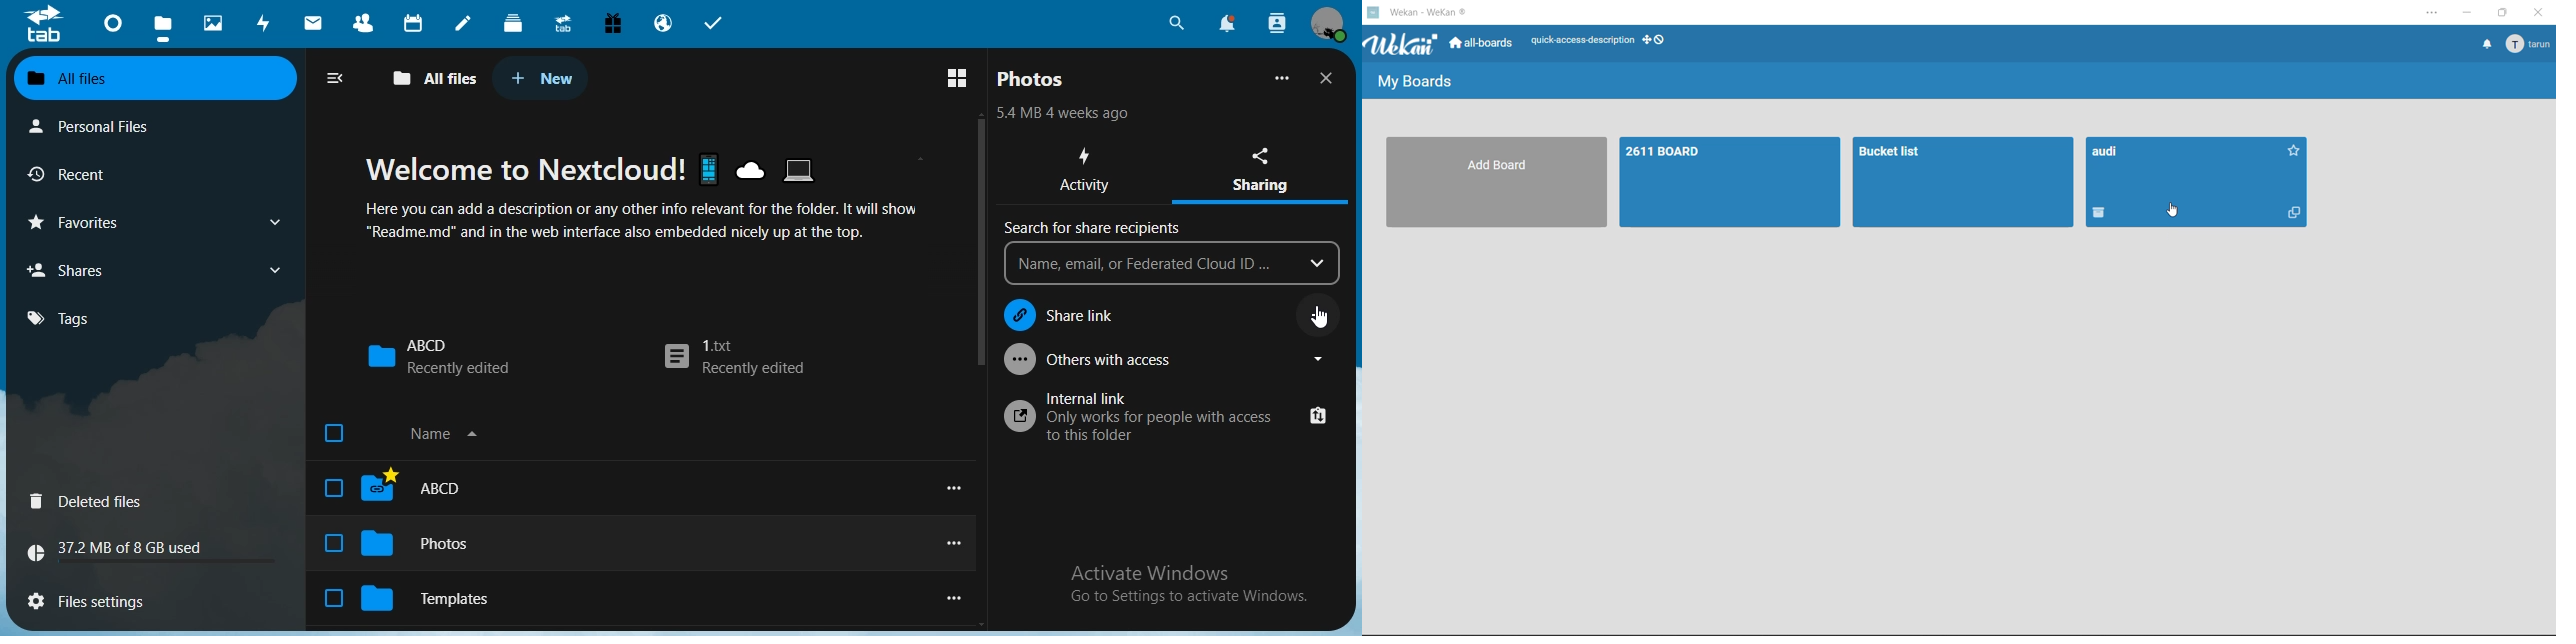  Describe the element at coordinates (1088, 172) in the screenshot. I see `activity` at that location.